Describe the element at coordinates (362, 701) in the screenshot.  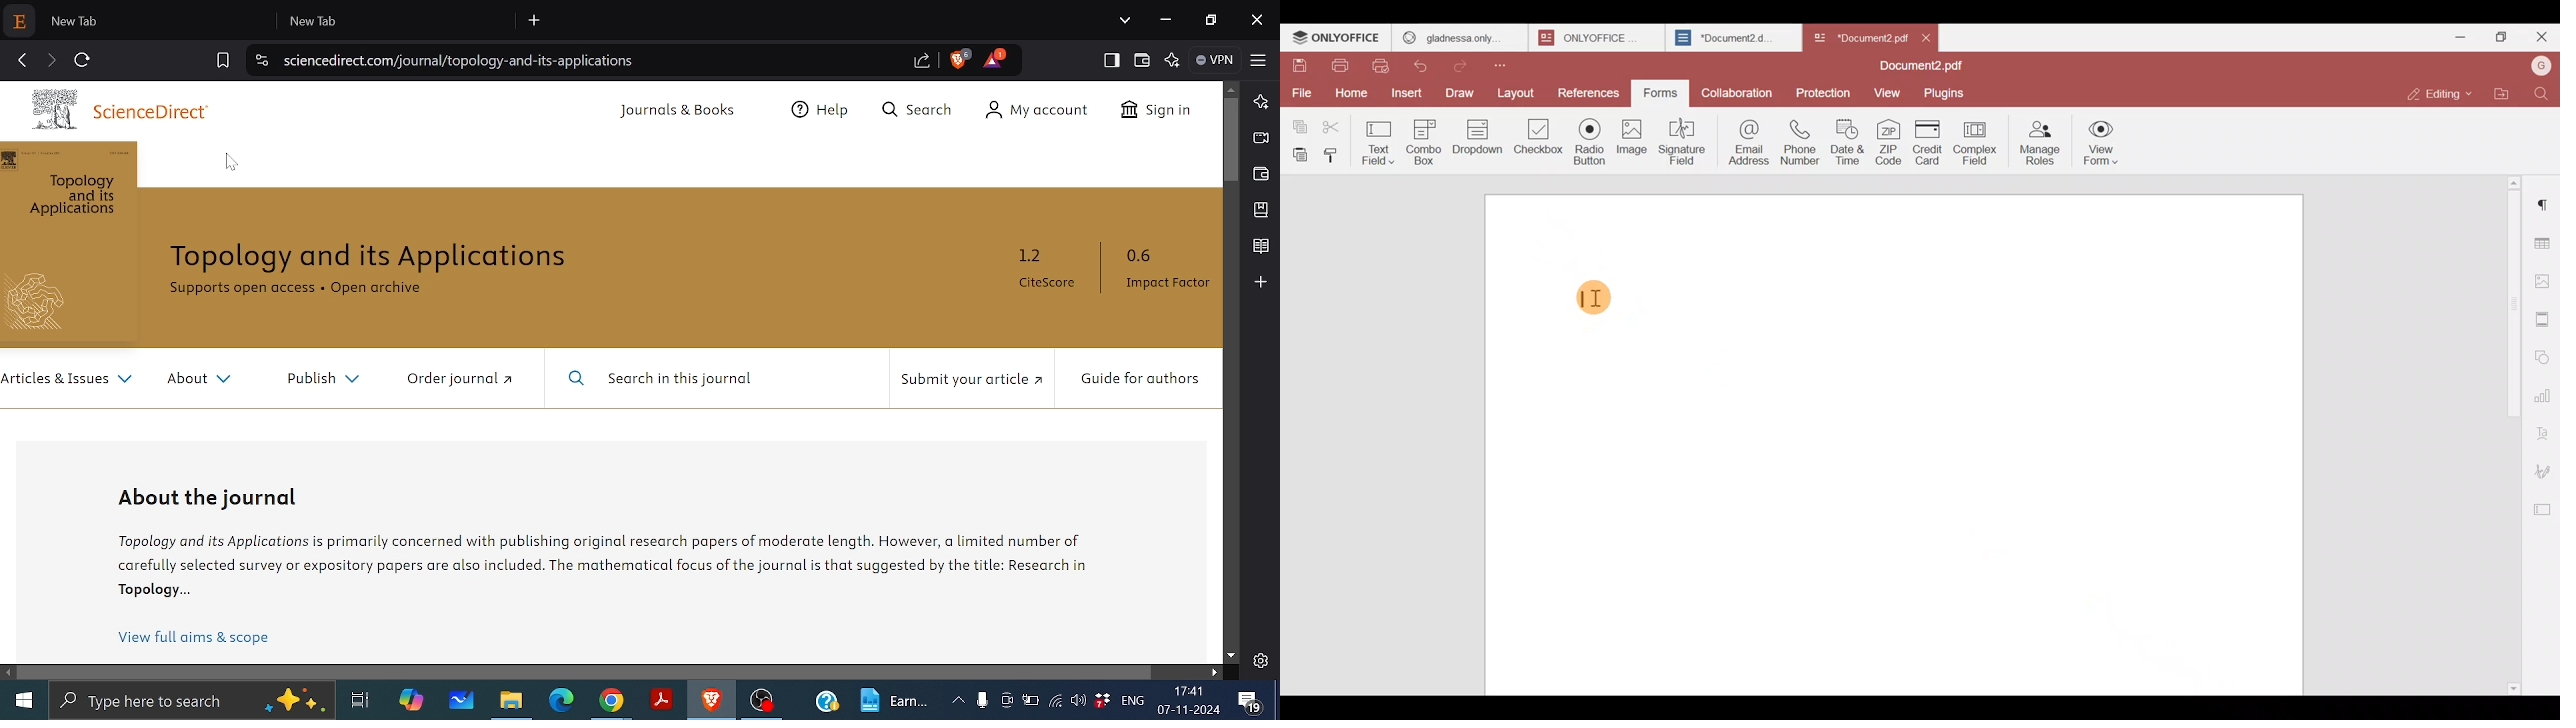
I see `Task View` at that location.